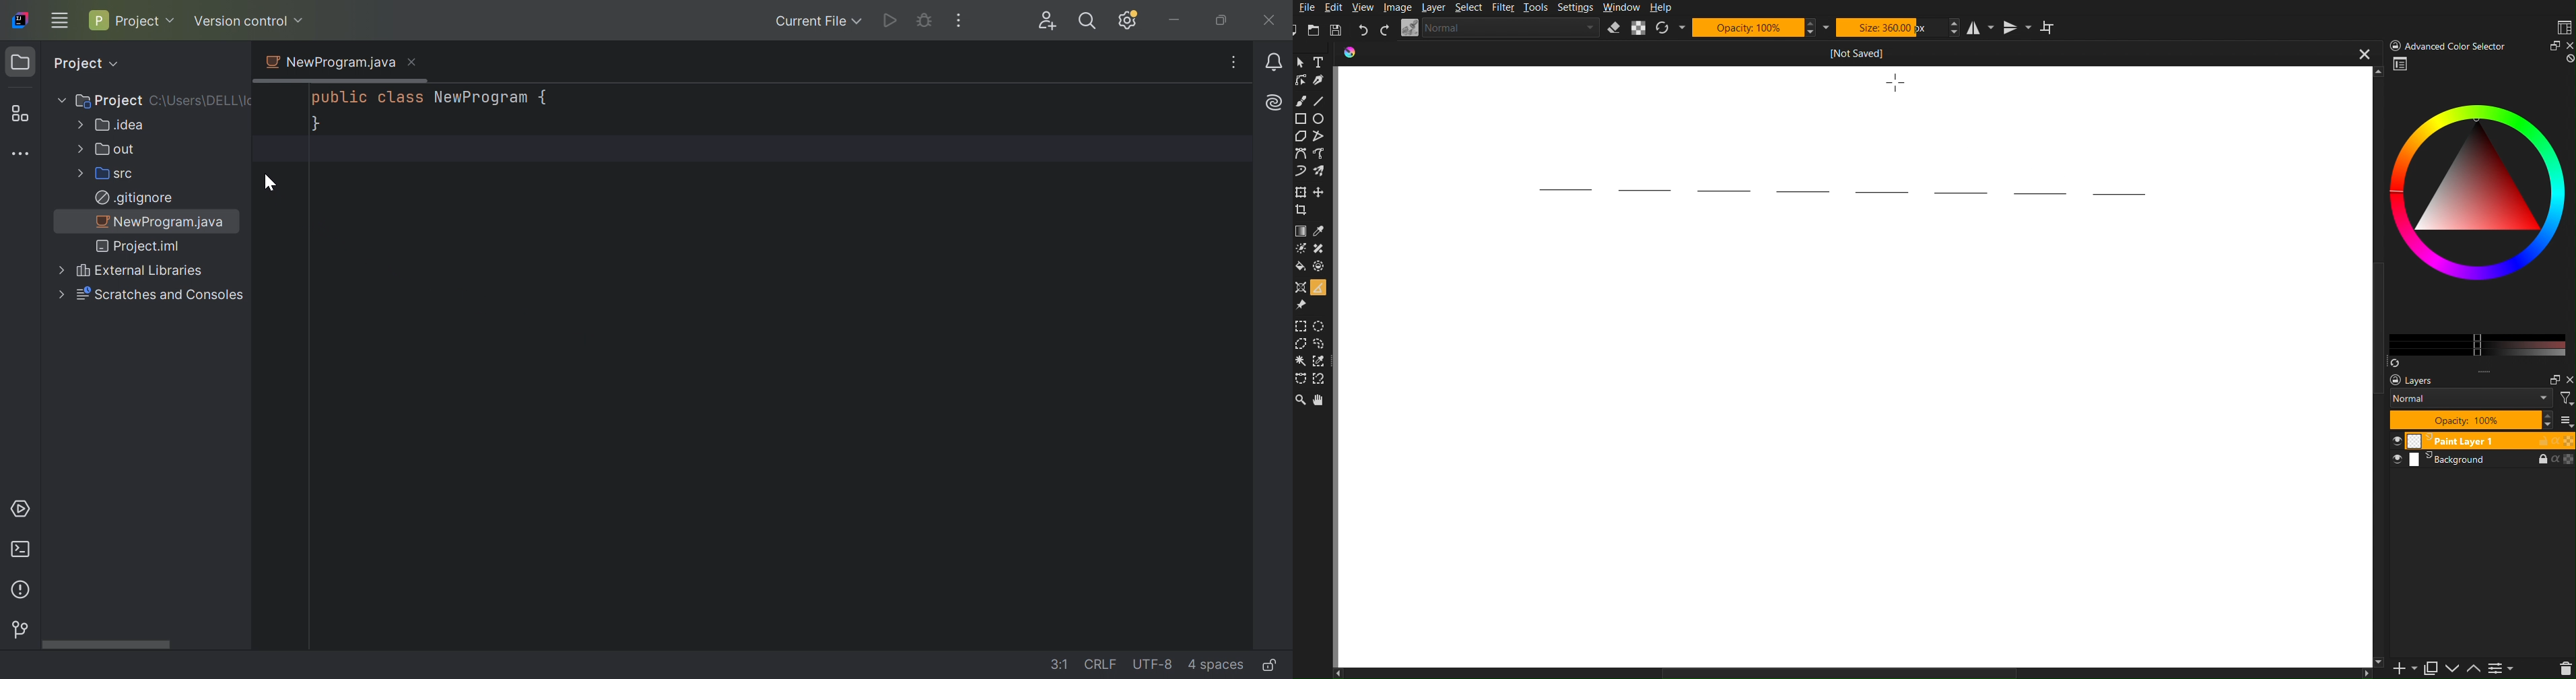  What do you see at coordinates (960, 22) in the screenshot?
I see `More actions` at bounding box center [960, 22].